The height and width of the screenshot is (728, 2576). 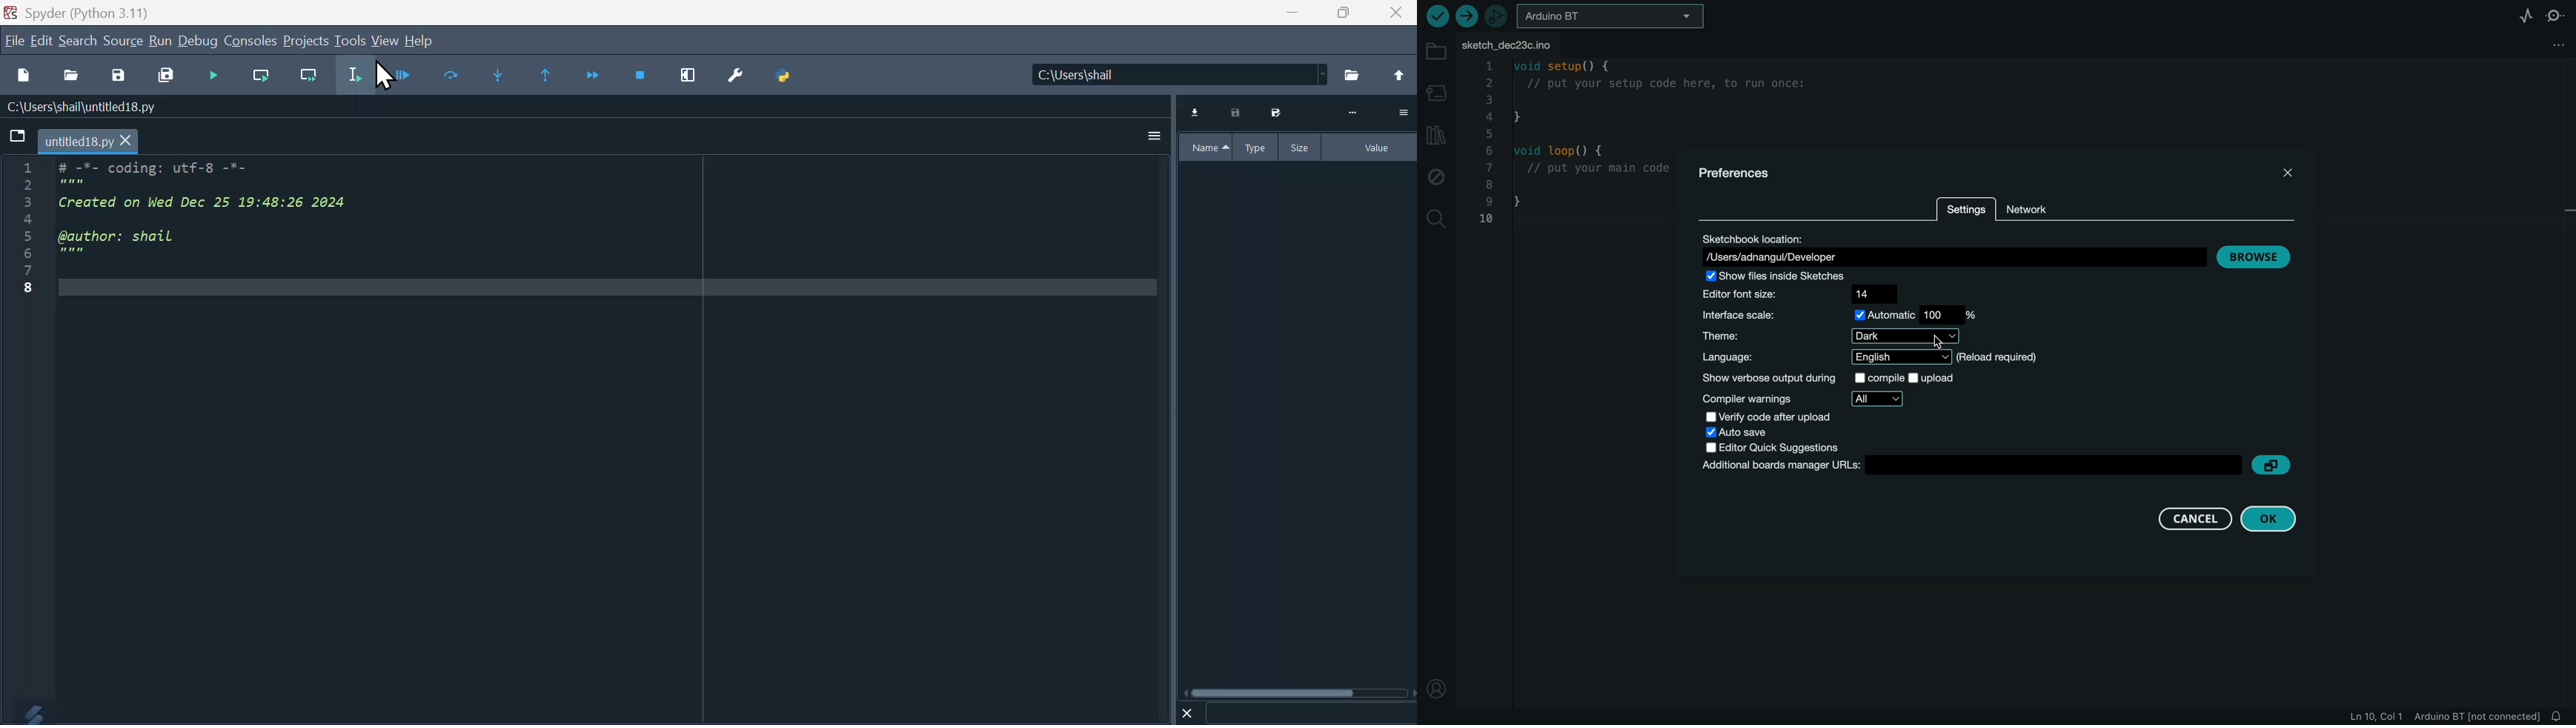 I want to click on Run, so click(x=160, y=40).